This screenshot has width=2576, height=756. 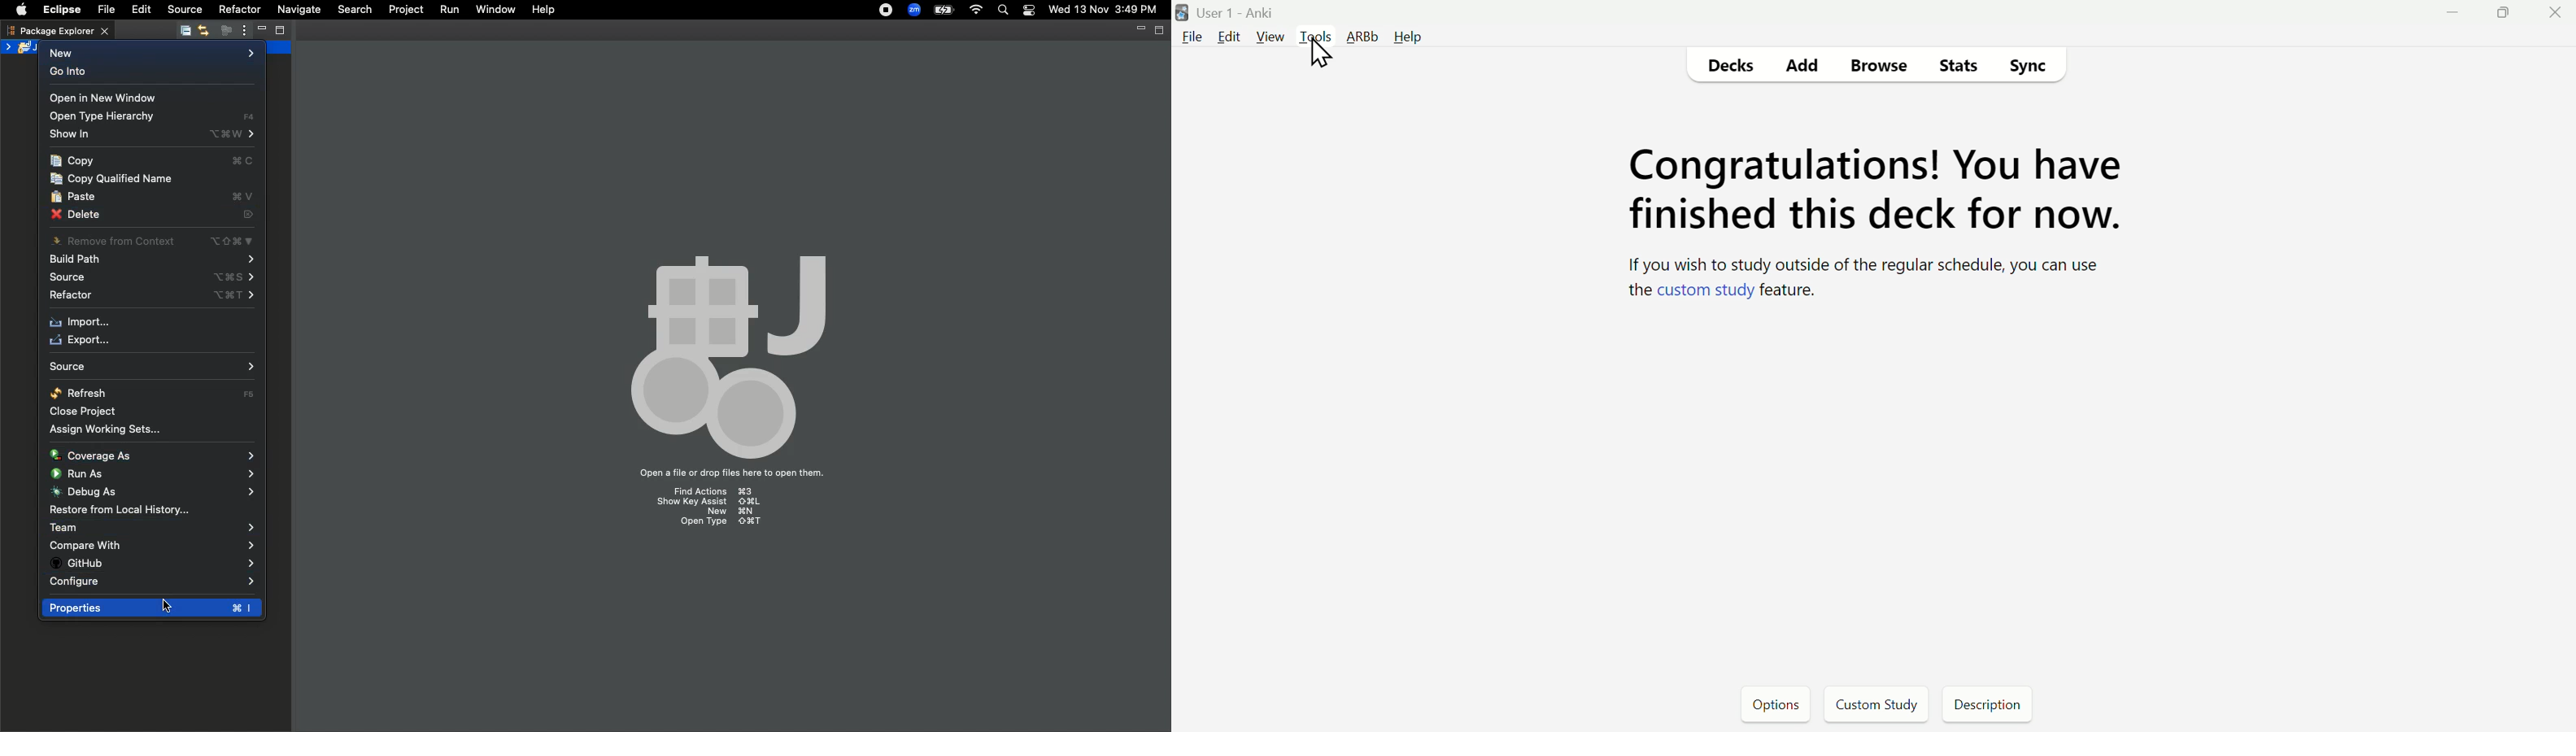 I want to click on Add, so click(x=1802, y=67).